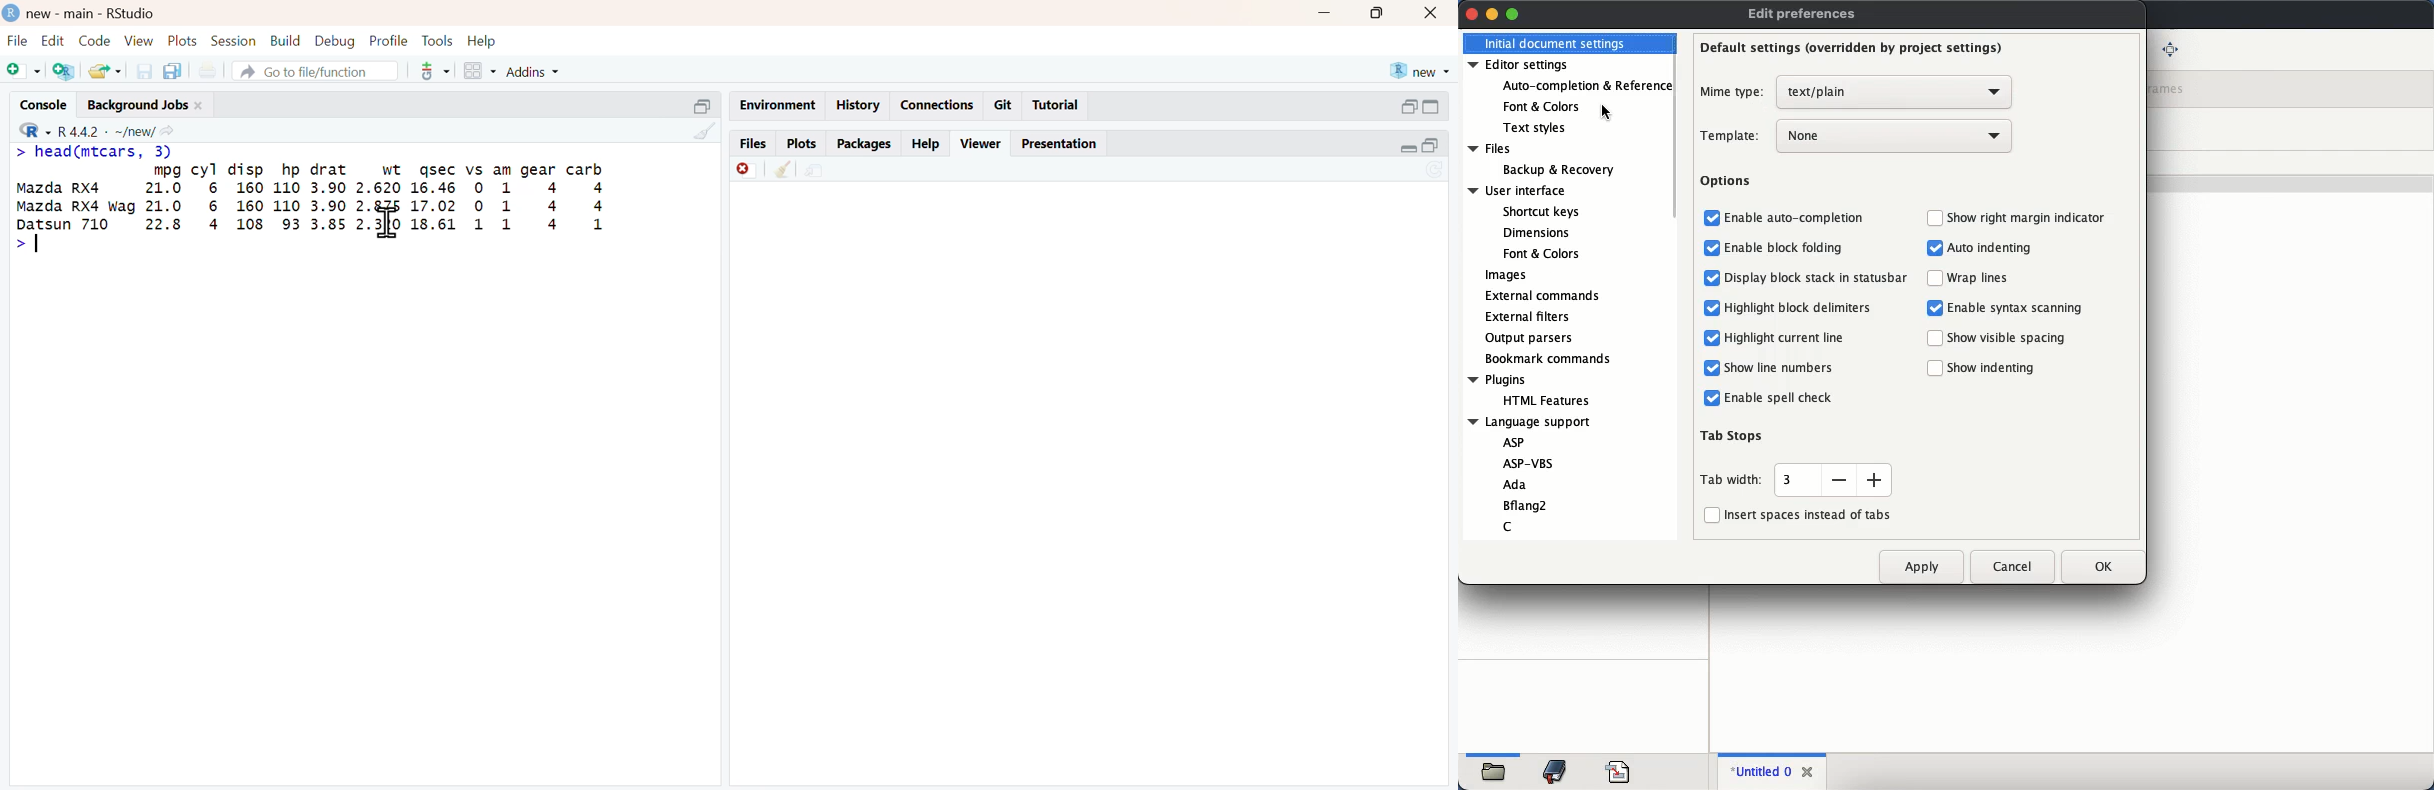 The height and width of the screenshot is (812, 2436). Describe the element at coordinates (2005, 309) in the screenshot. I see `enable syntax scanning` at that location.